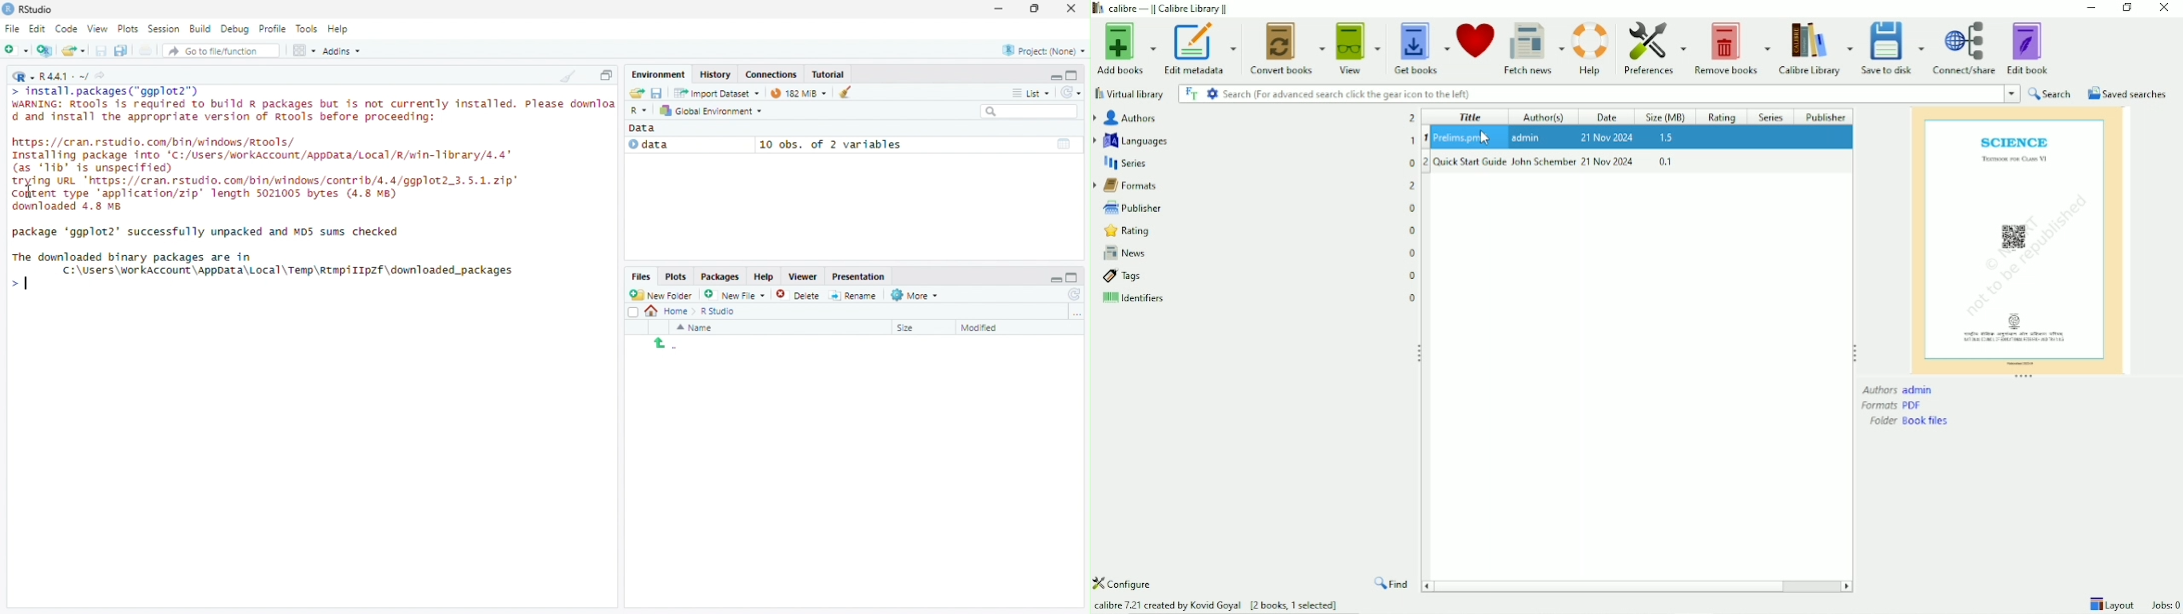 The width and height of the screenshot is (2184, 616). What do you see at coordinates (21, 76) in the screenshot?
I see `Current language selected - R` at bounding box center [21, 76].